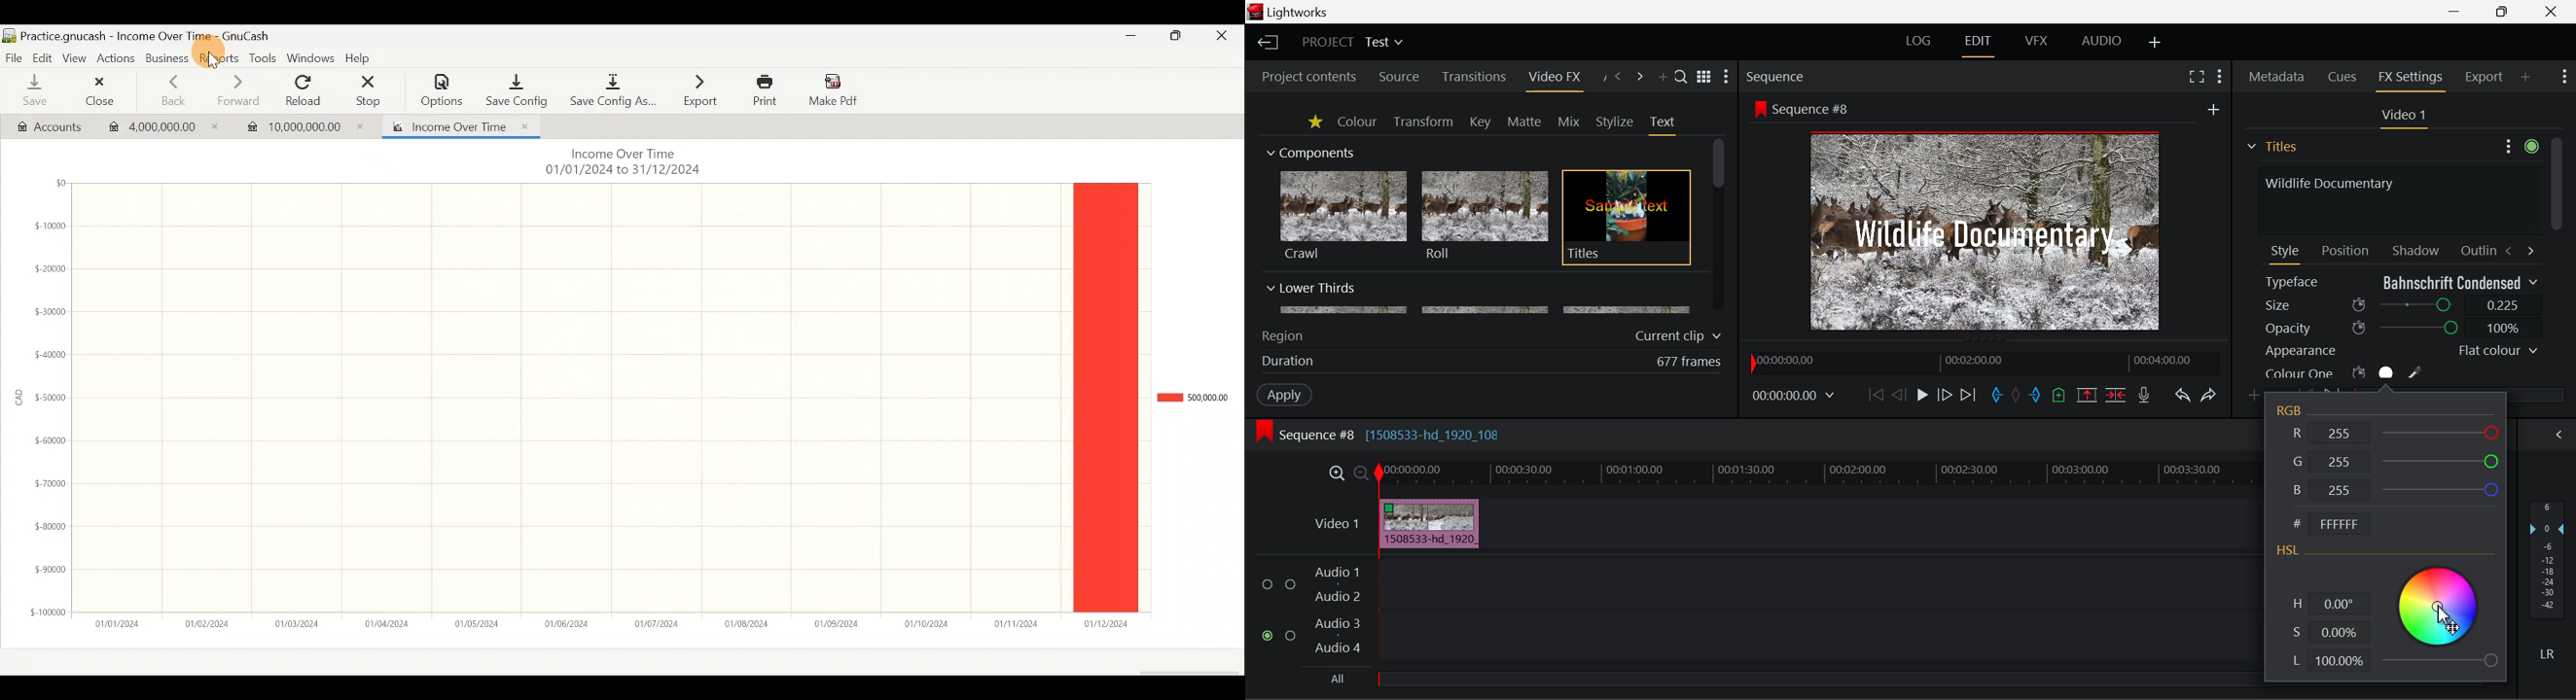 Image resolution: width=2576 pixels, height=700 pixels. What do you see at coordinates (146, 36) in the screenshot?
I see `Document name` at bounding box center [146, 36].